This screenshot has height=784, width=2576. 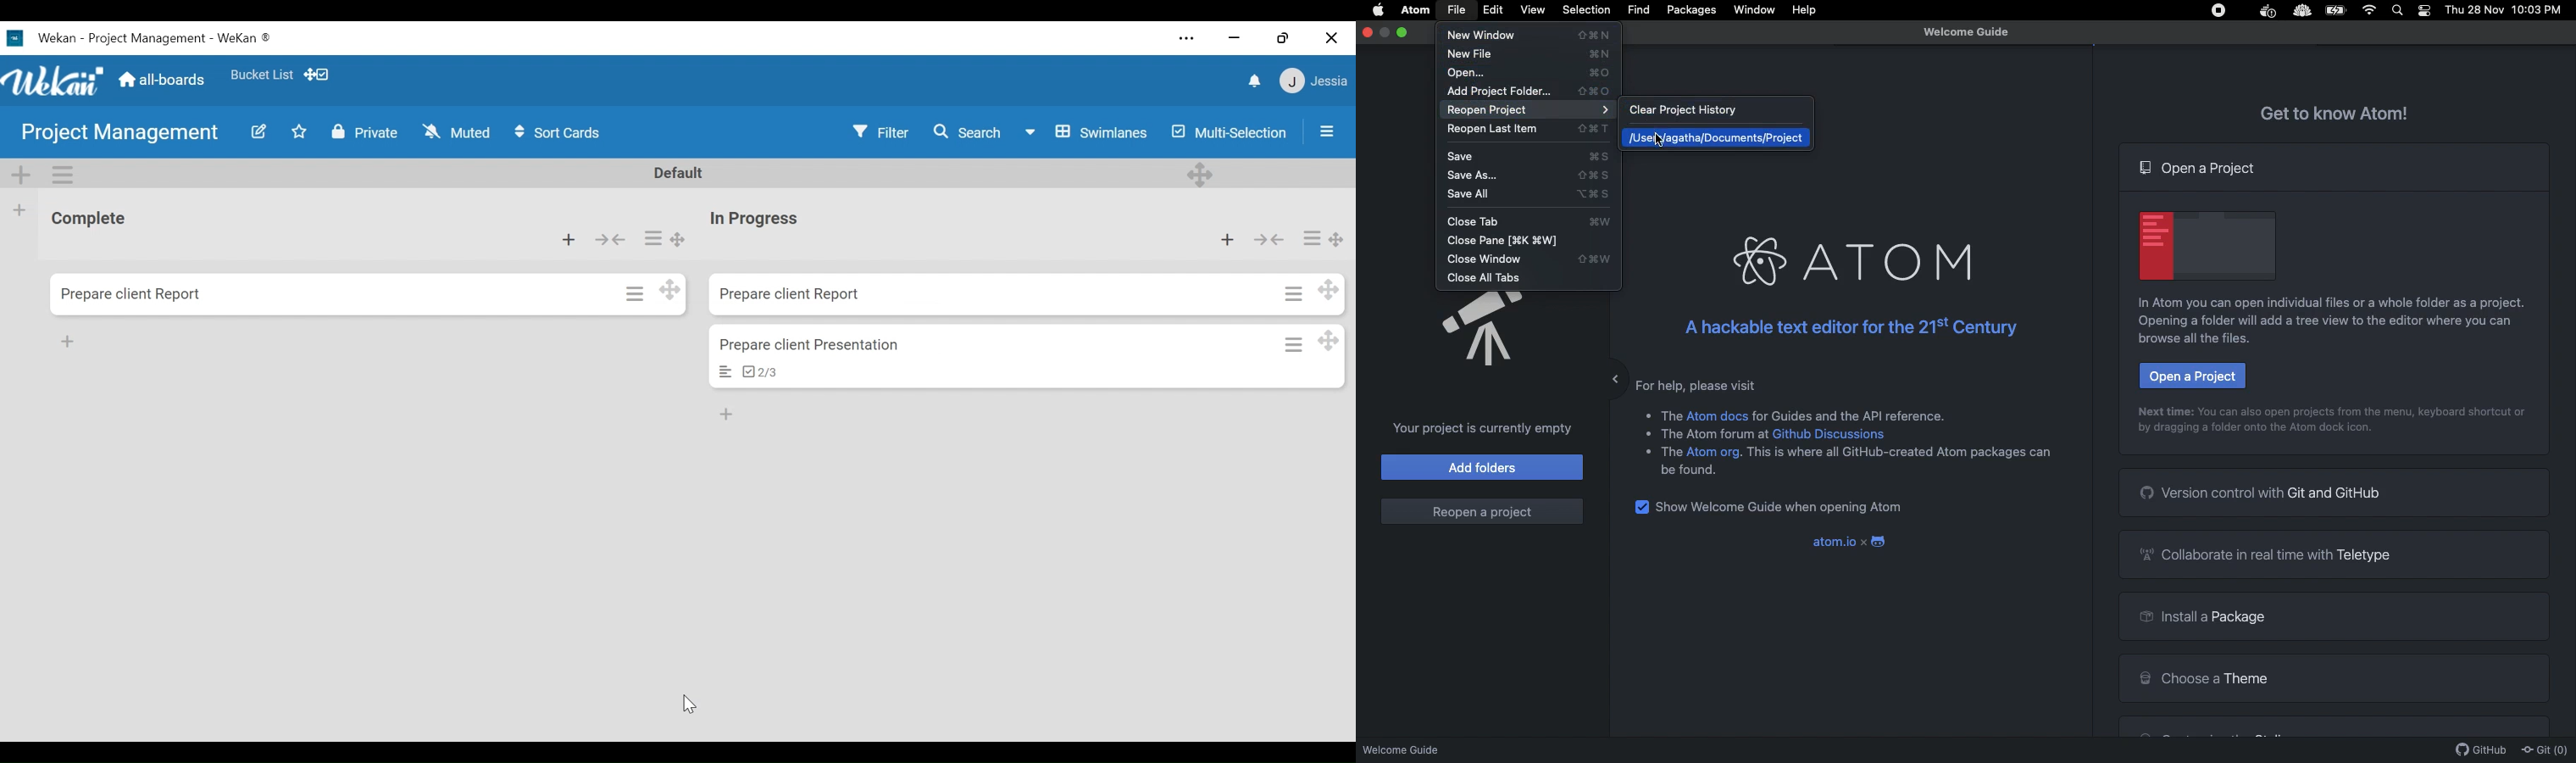 I want to click on Add folders, so click(x=1483, y=466).